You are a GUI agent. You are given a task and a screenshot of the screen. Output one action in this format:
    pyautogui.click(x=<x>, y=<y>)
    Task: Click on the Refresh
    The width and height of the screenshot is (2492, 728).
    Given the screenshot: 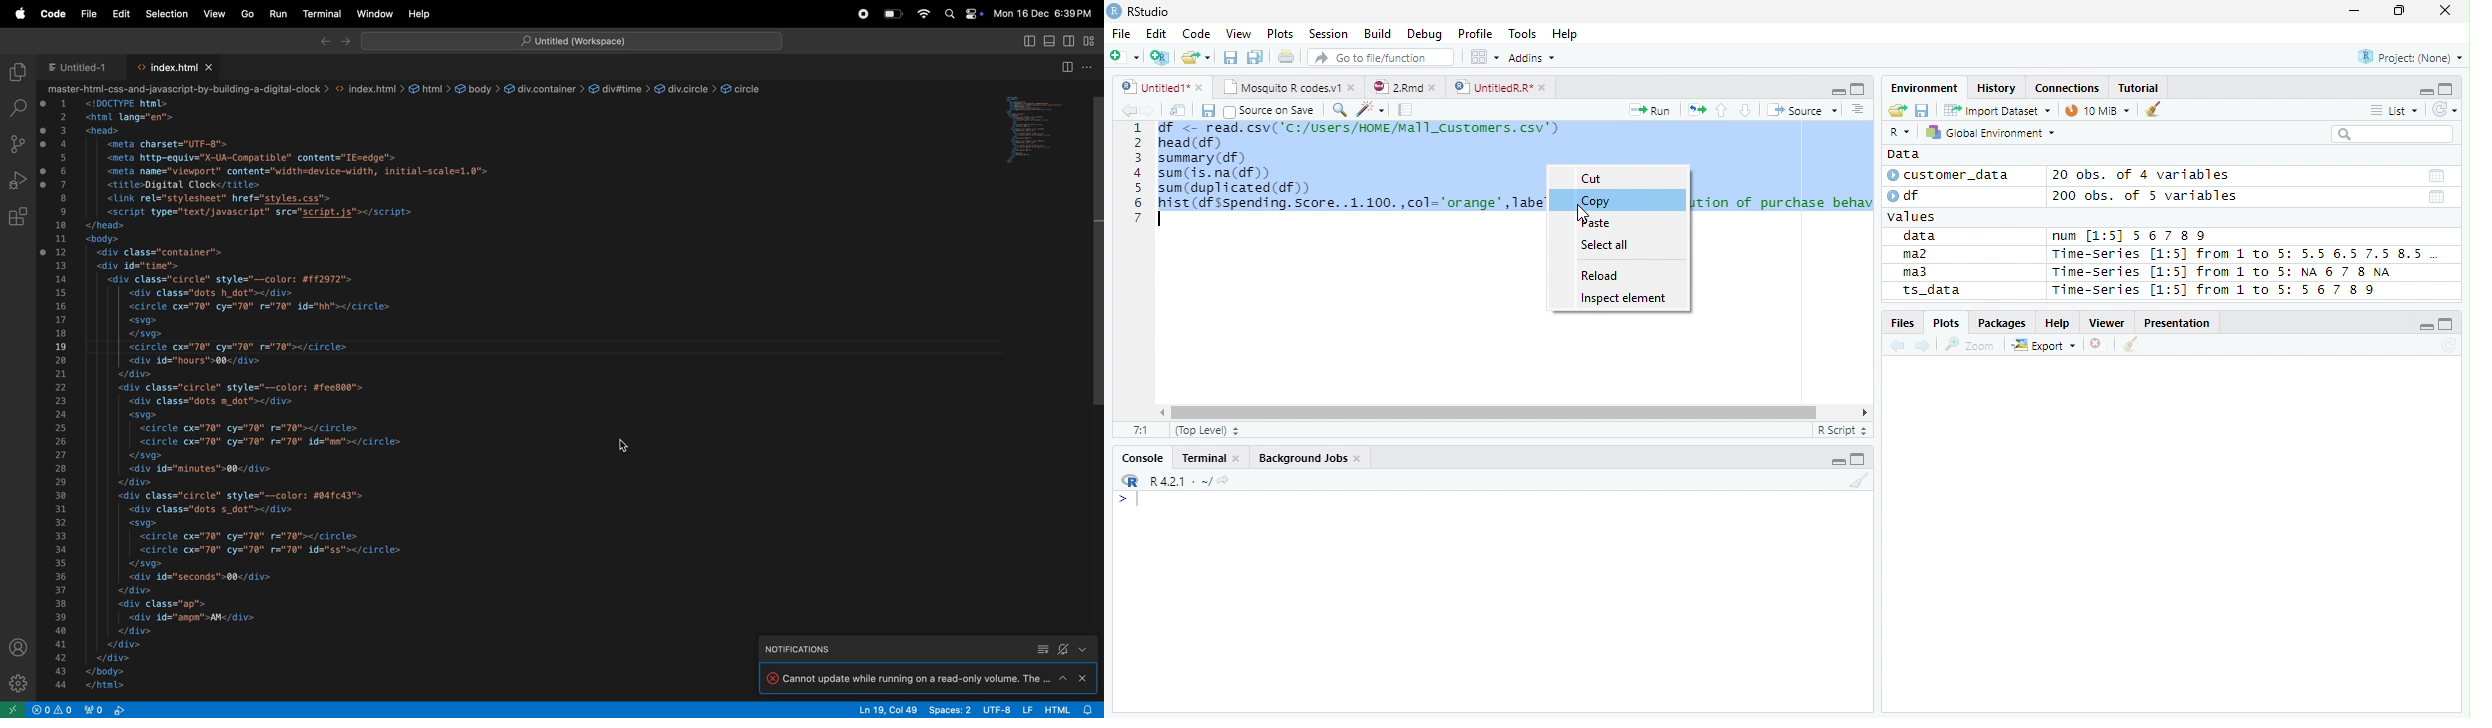 What is the action you would take?
    pyautogui.click(x=2445, y=107)
    